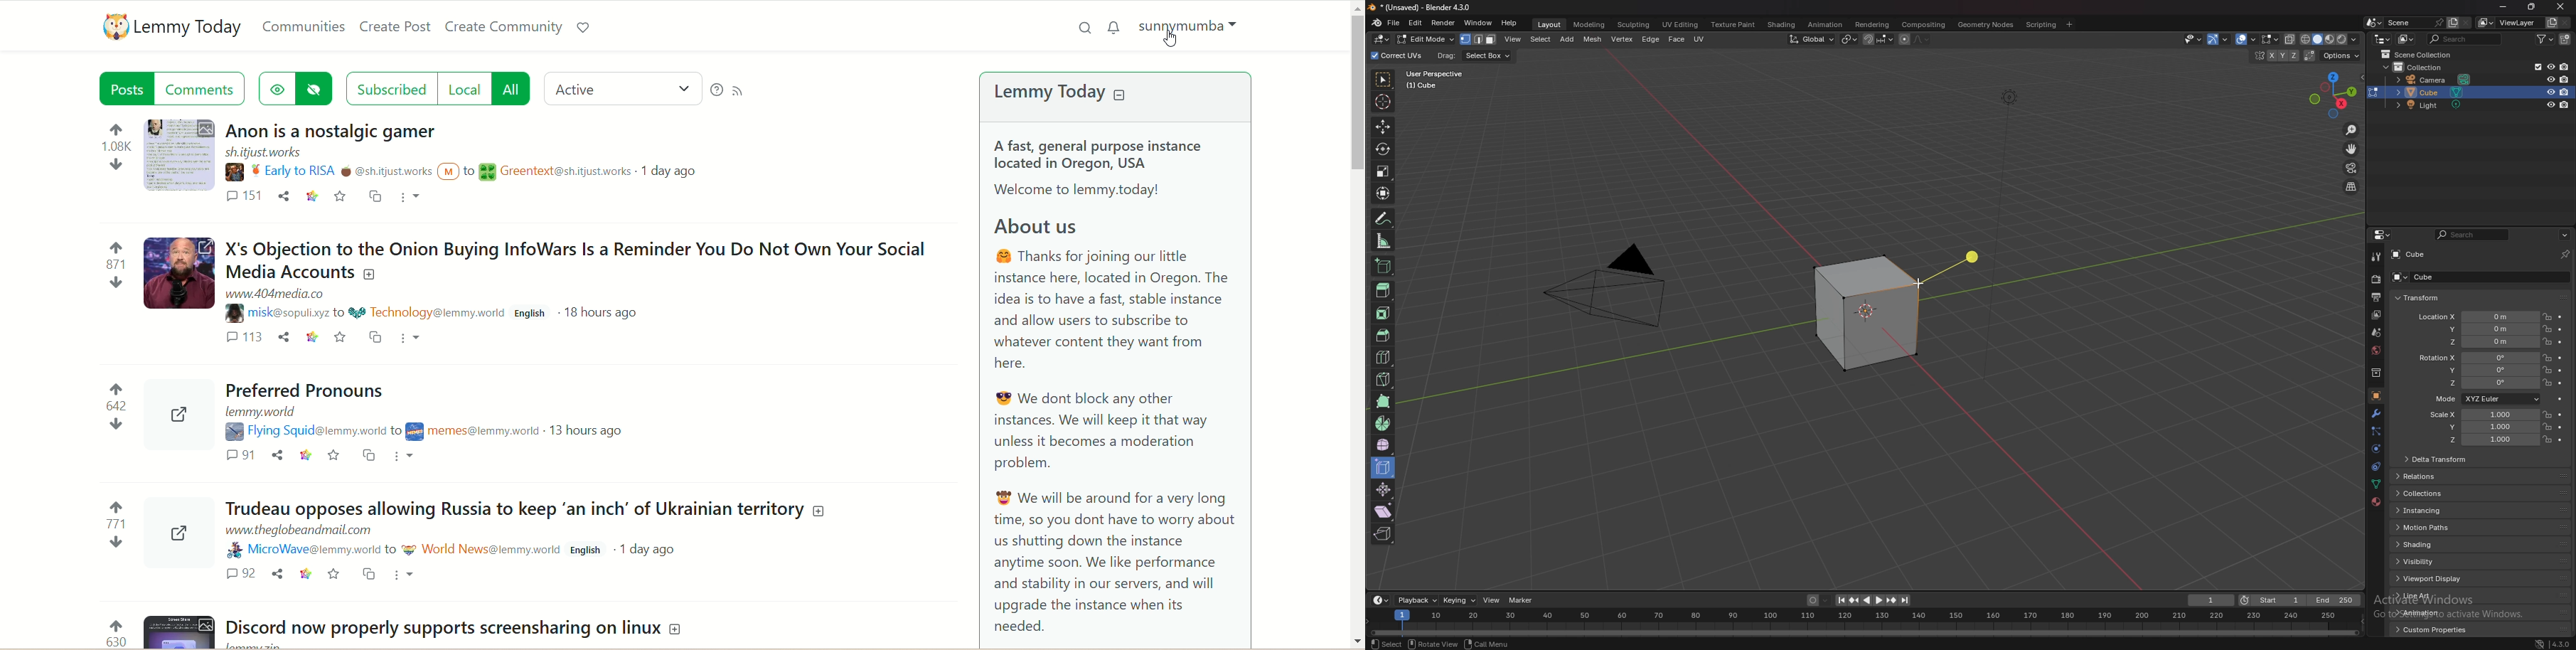 The width and height of the screenshot is (2576, 672). Describe the element at coordinates (2416, 21) in the screenshot. I see `scene` at that location.